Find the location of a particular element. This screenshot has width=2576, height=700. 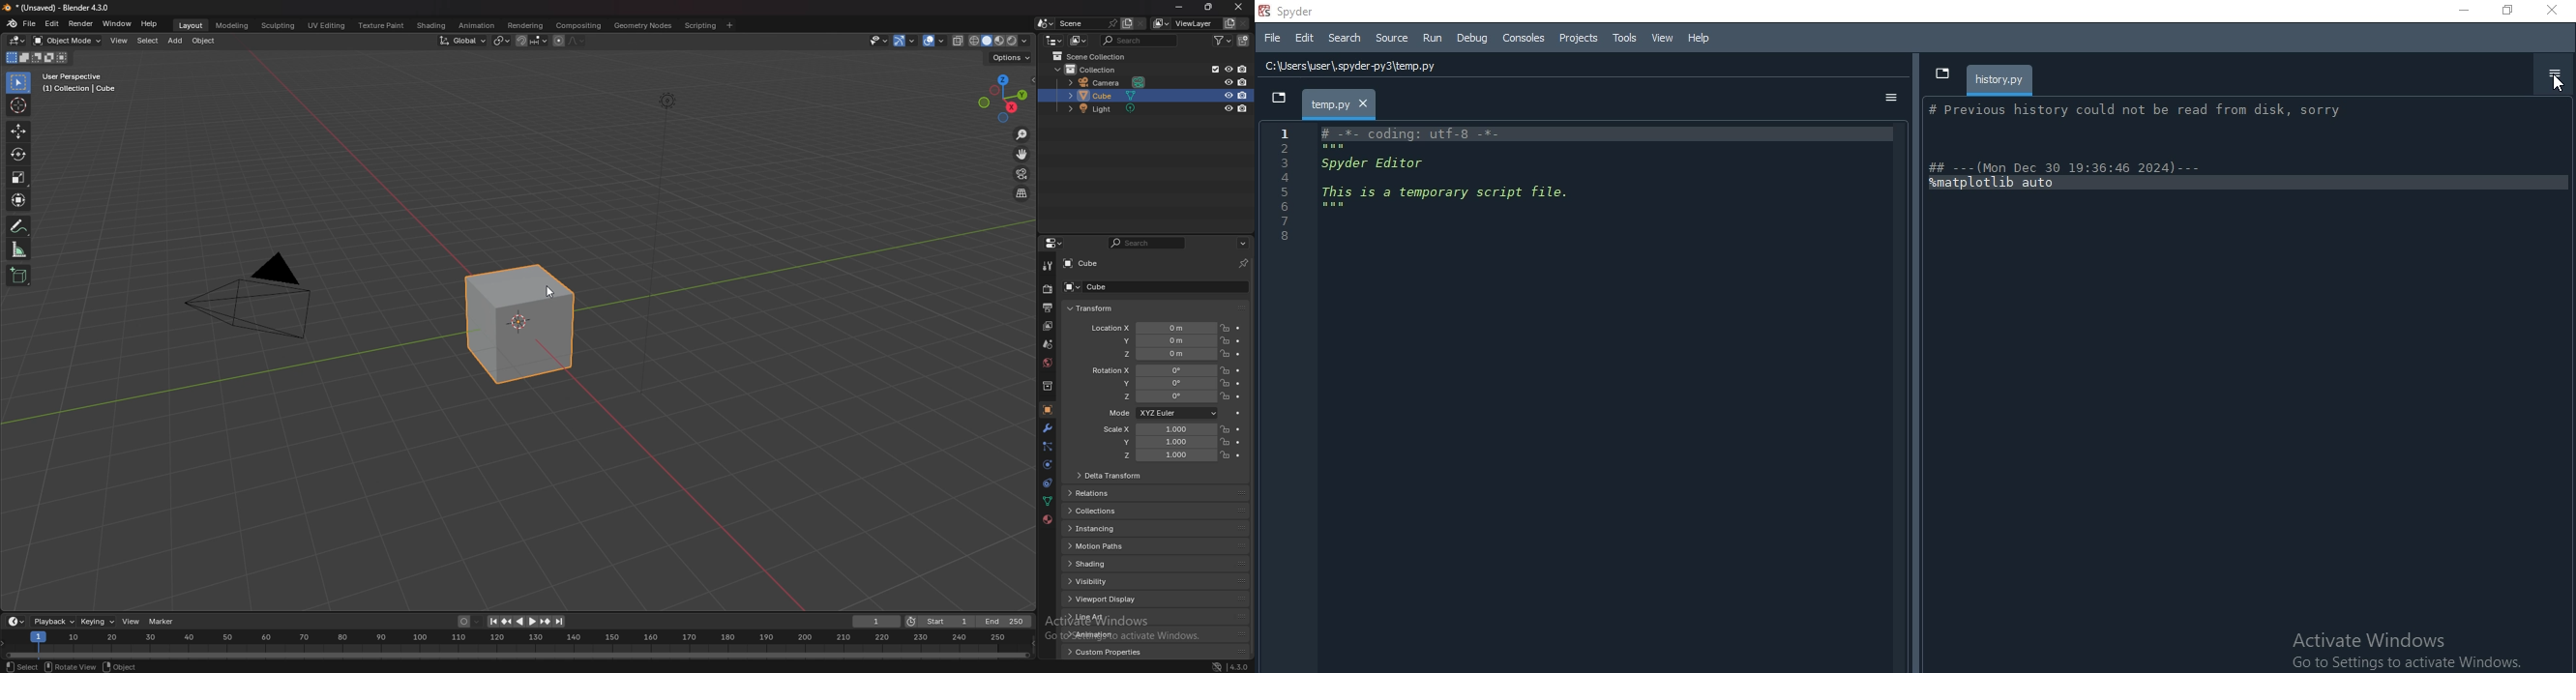

start frame is located at coordinates (943, 621).